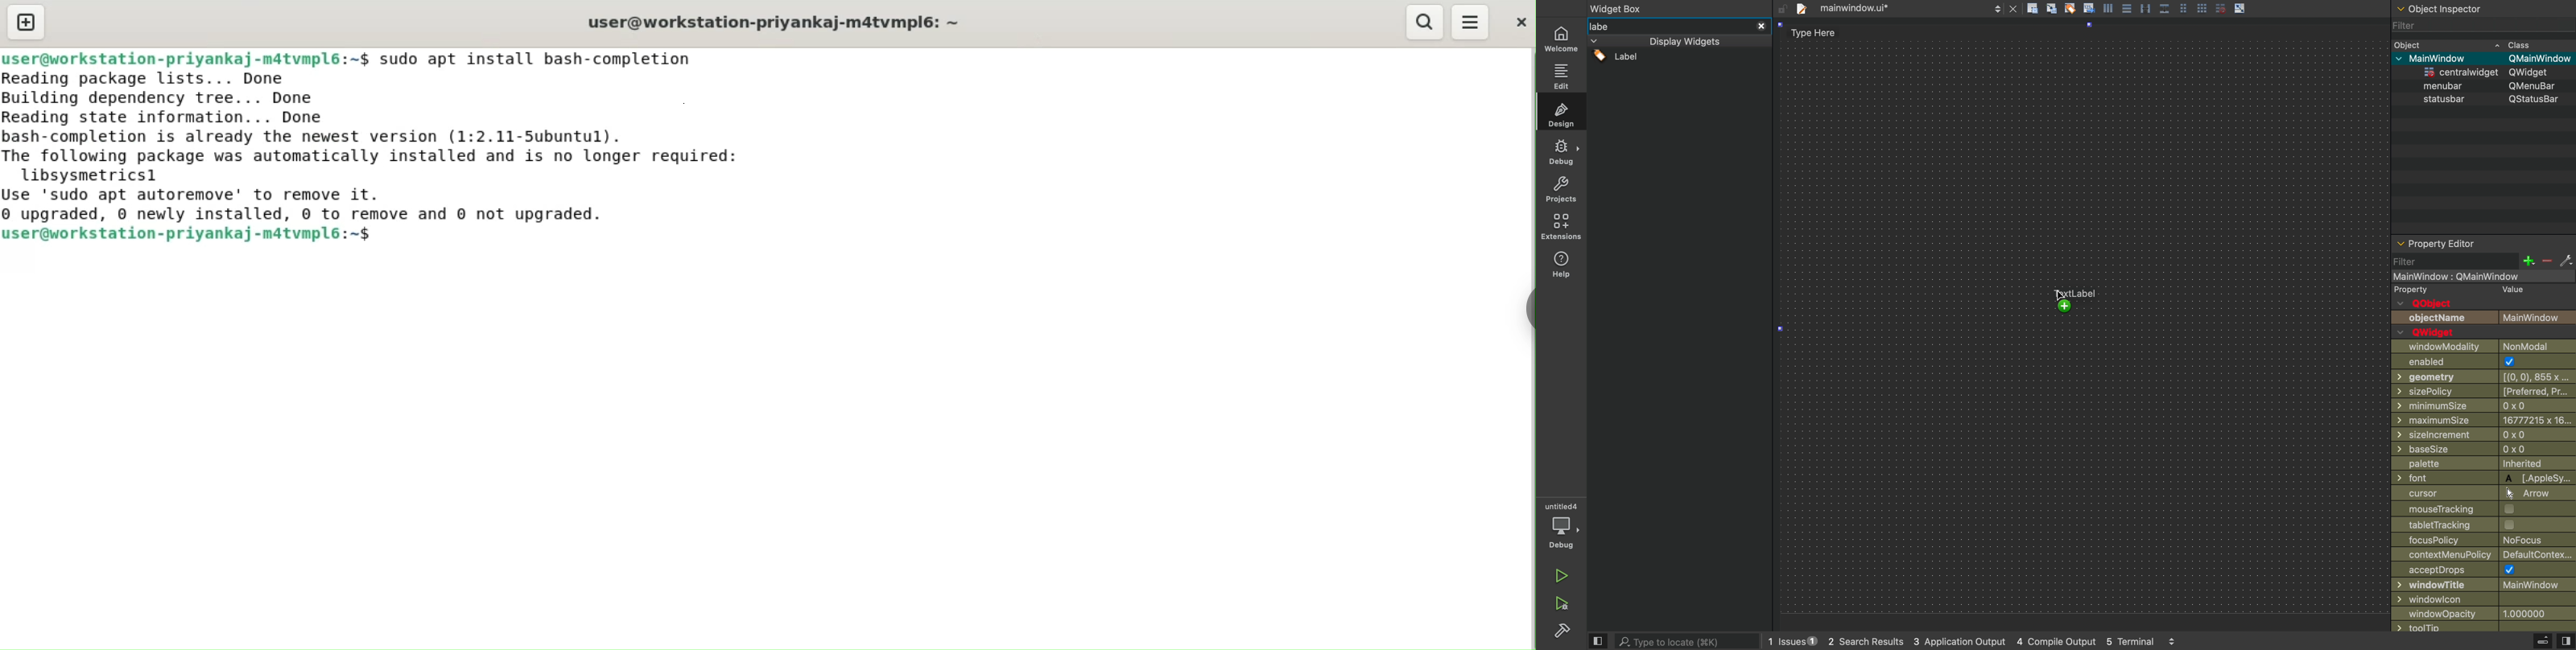  What do you see at coordinates (1472, 22) in the screenshot?
I see `menu` at bounding box center [1472, 22].